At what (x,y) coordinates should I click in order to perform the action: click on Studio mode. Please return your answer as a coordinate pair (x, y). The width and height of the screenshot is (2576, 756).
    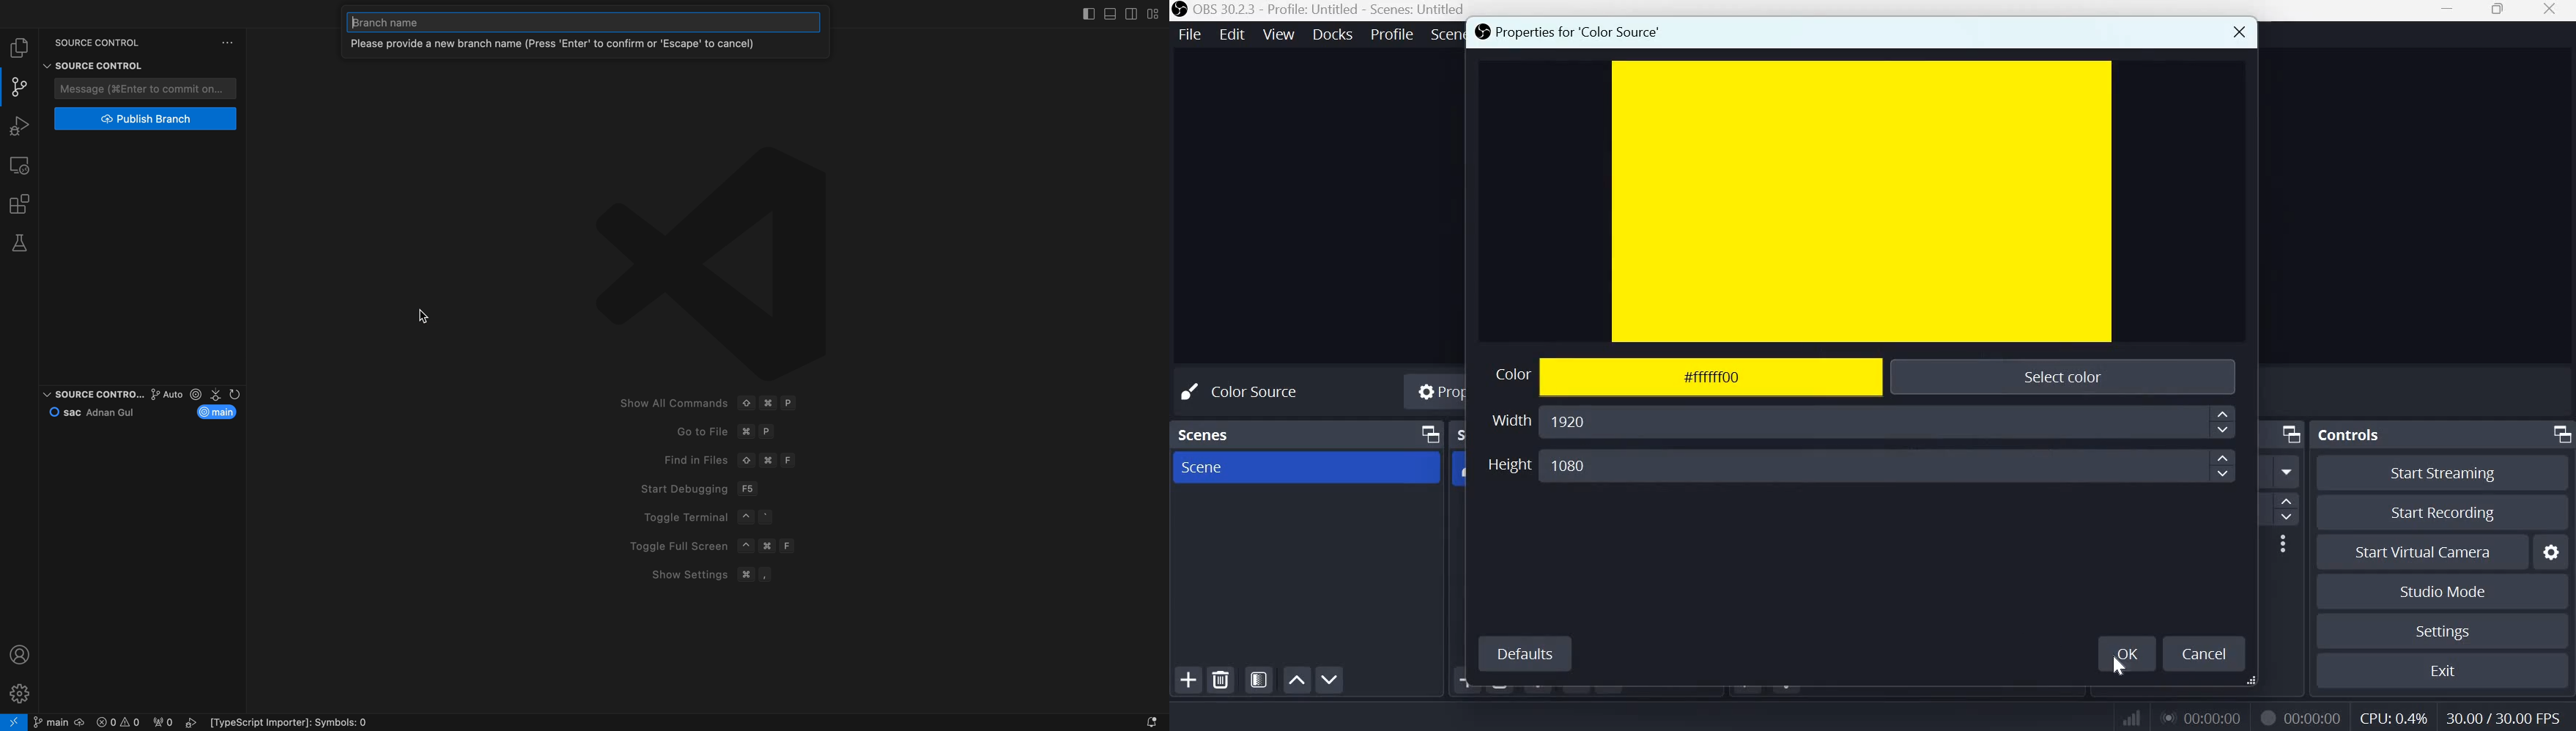
    Looking at the image, I should click on (2440, 591).